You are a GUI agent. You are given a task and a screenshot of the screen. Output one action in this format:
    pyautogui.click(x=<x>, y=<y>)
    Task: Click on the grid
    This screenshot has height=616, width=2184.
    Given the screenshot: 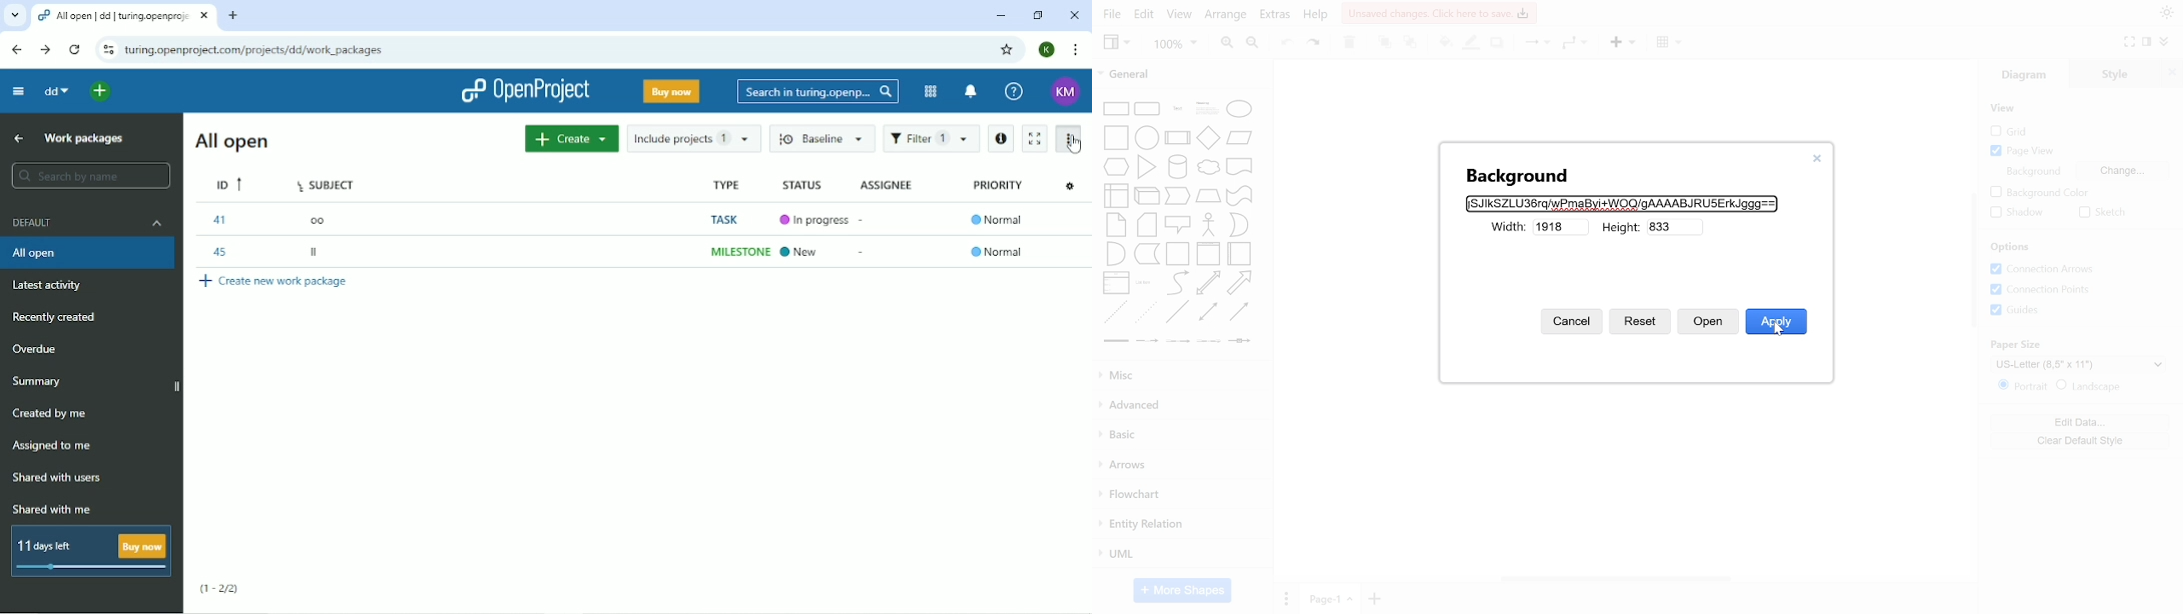 What is the action you would take?
    pyautogui.click(x=2016, y=131)
    